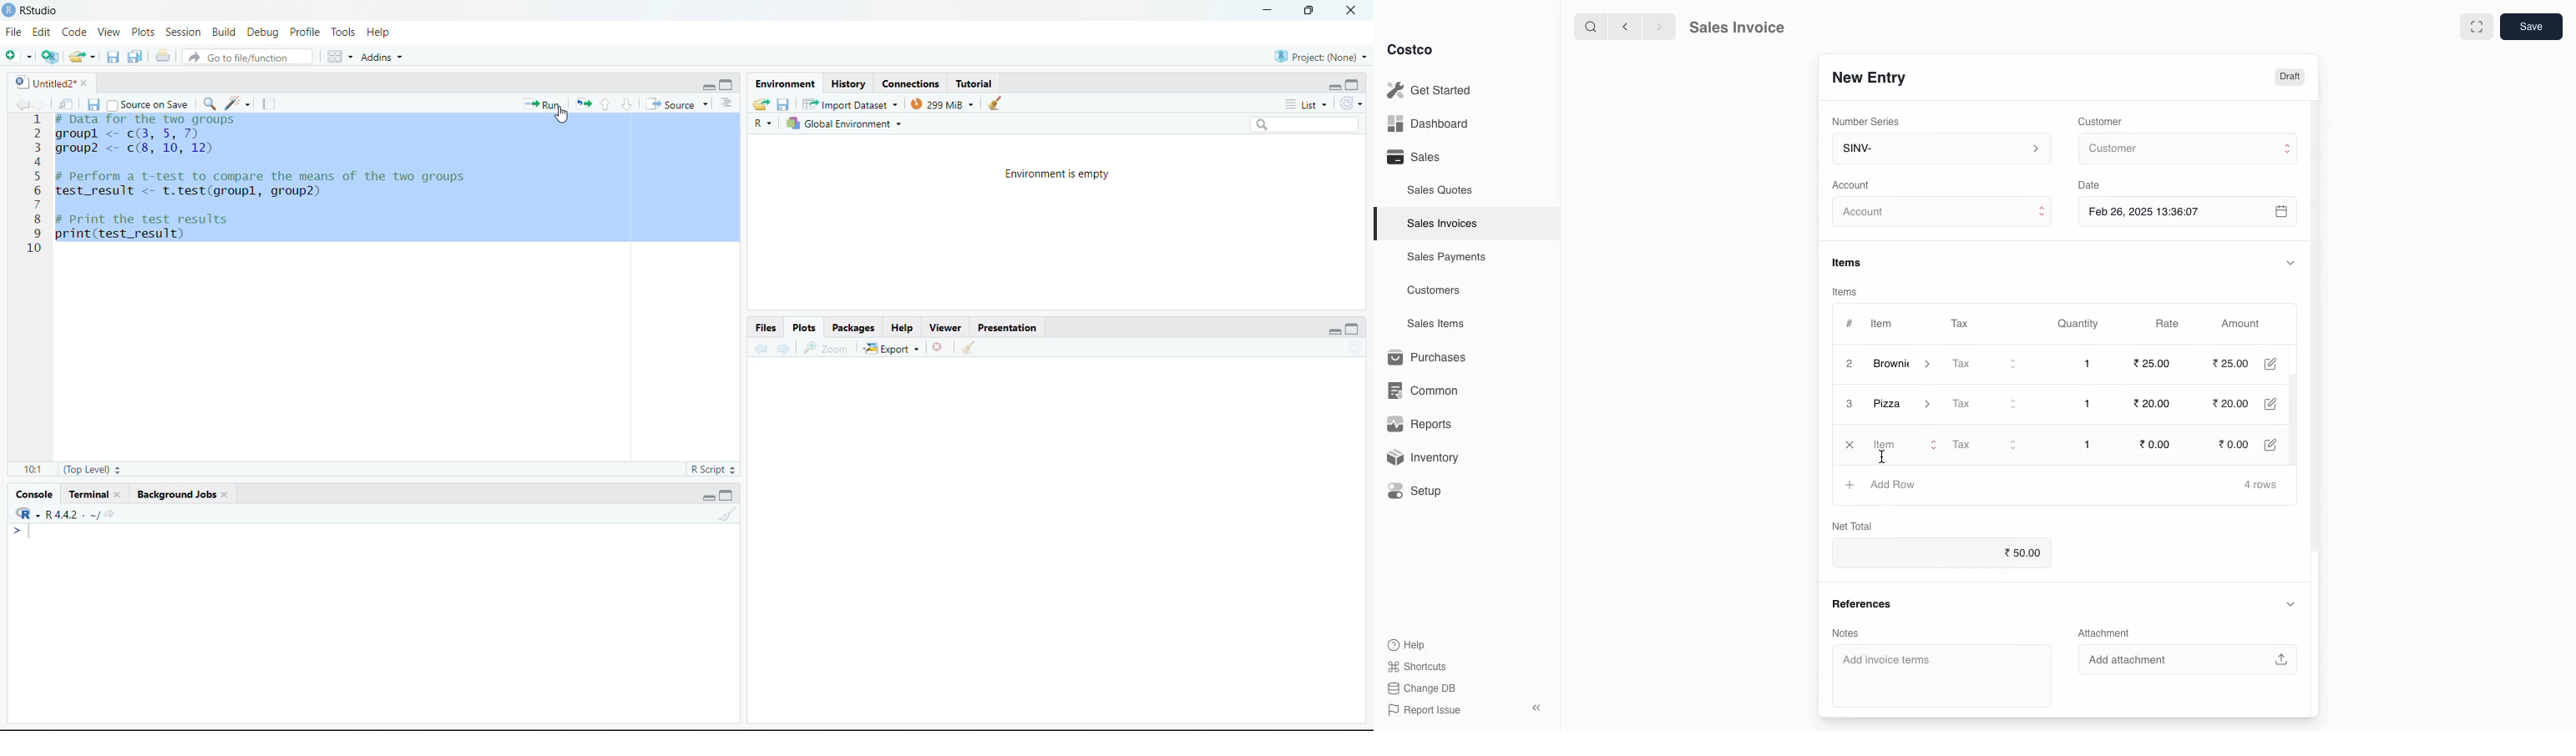 This screenshot has height=756, width=2576. Describe the element at coordinates (68, 105) in the screenshot. I see `show in new window` at that location.